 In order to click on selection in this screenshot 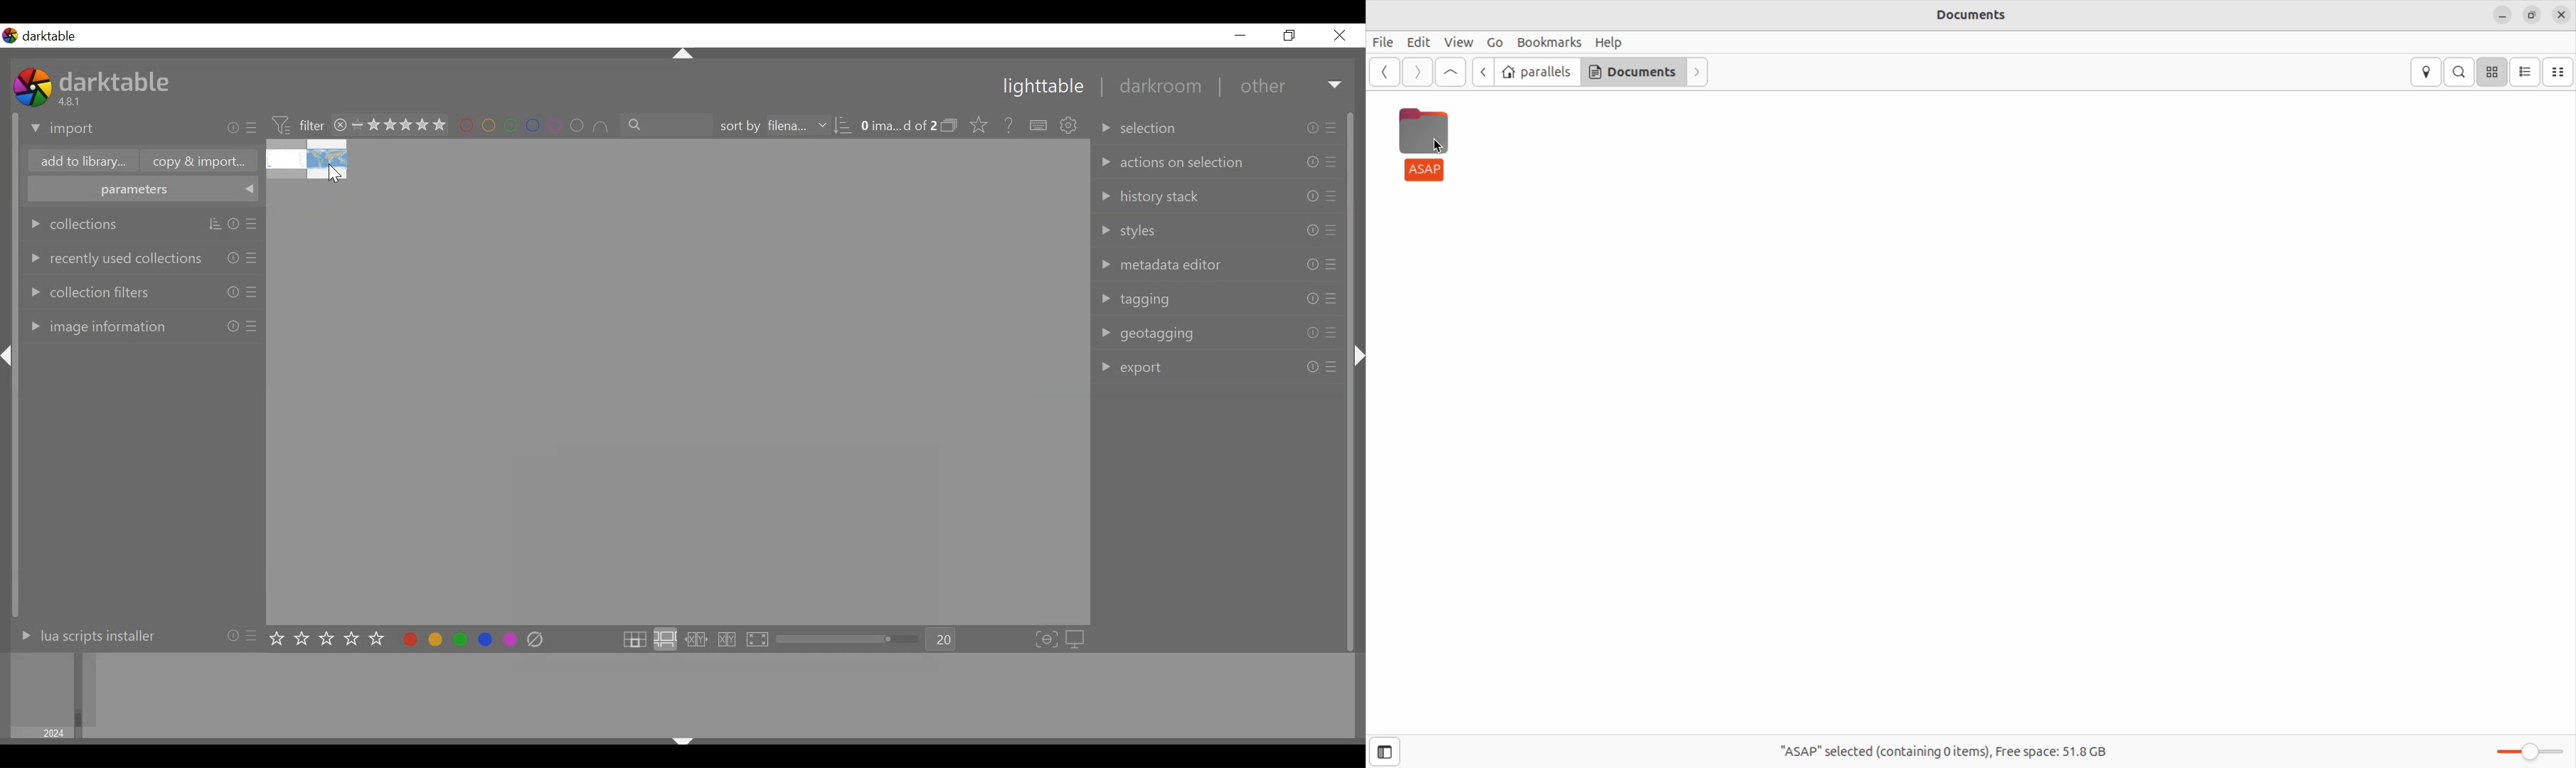, I will do `click(1178, 128)`.